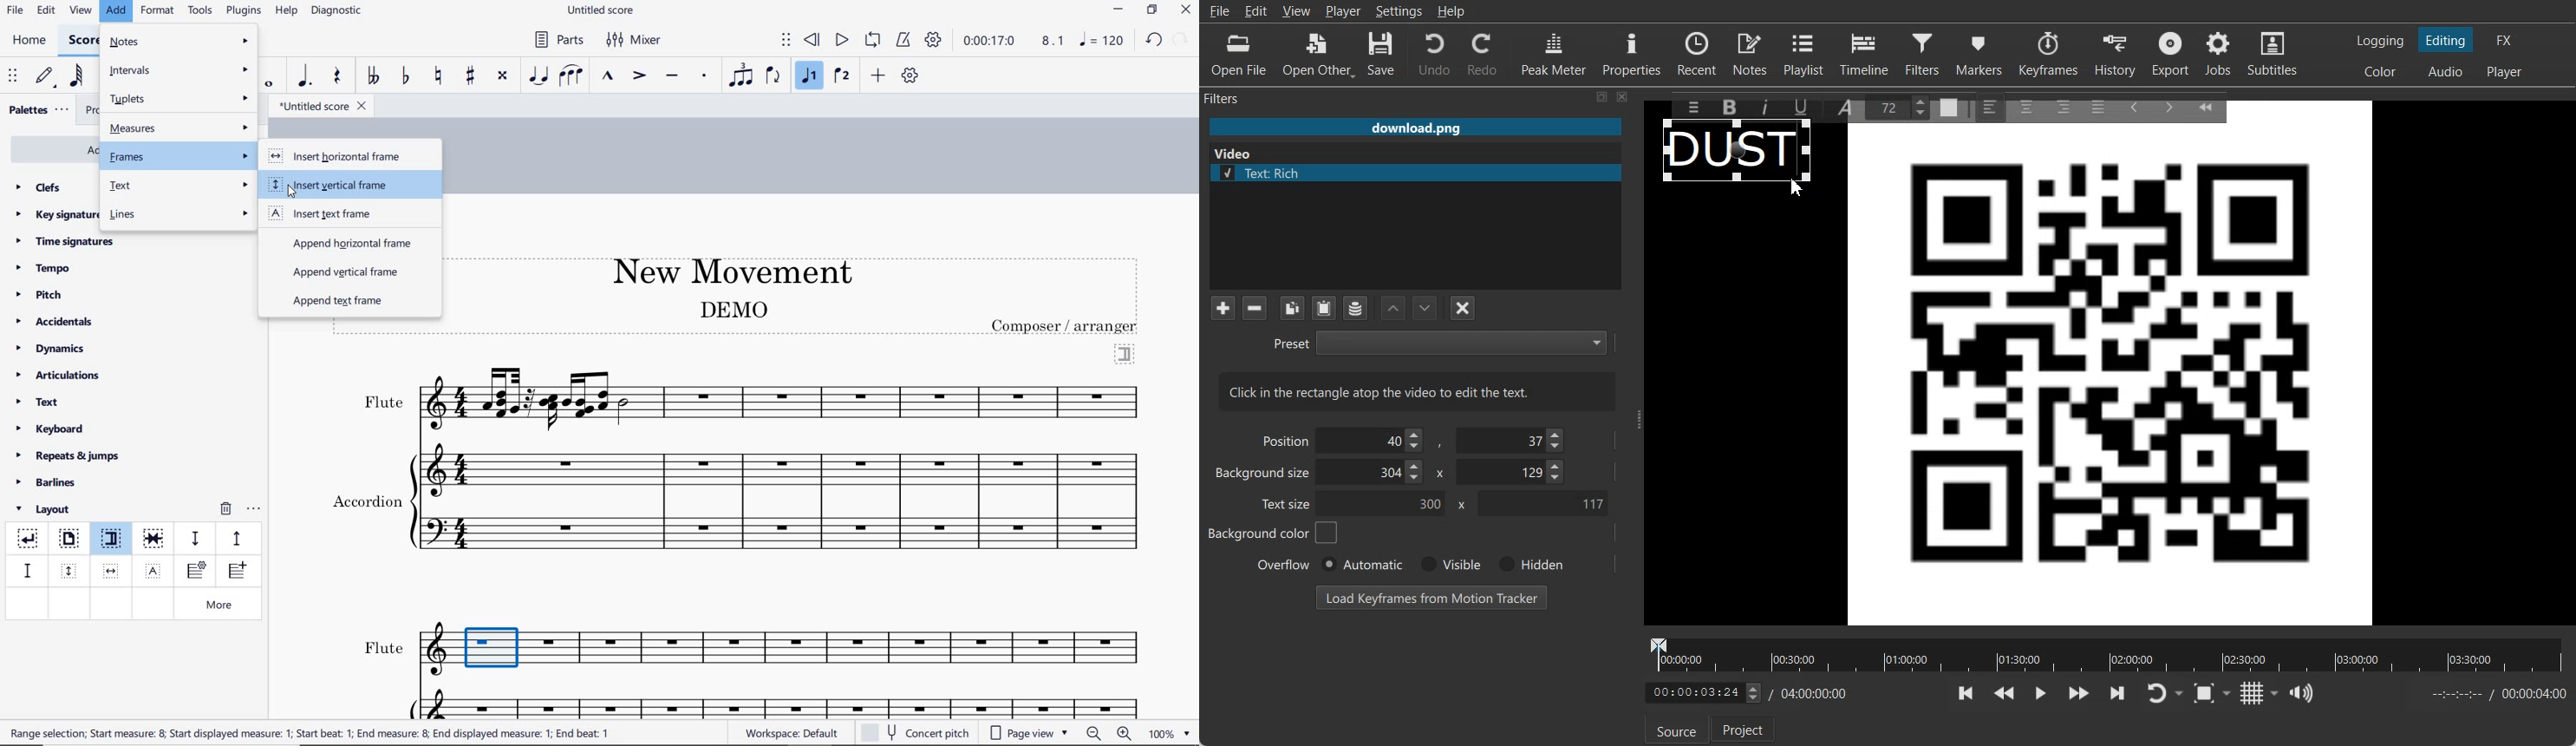 The width and height of the screenshot is (2576, 756). What do you see at coordinates (1186, 11) in the screenshot?
I see `close` at bounding box center [1186, 11].